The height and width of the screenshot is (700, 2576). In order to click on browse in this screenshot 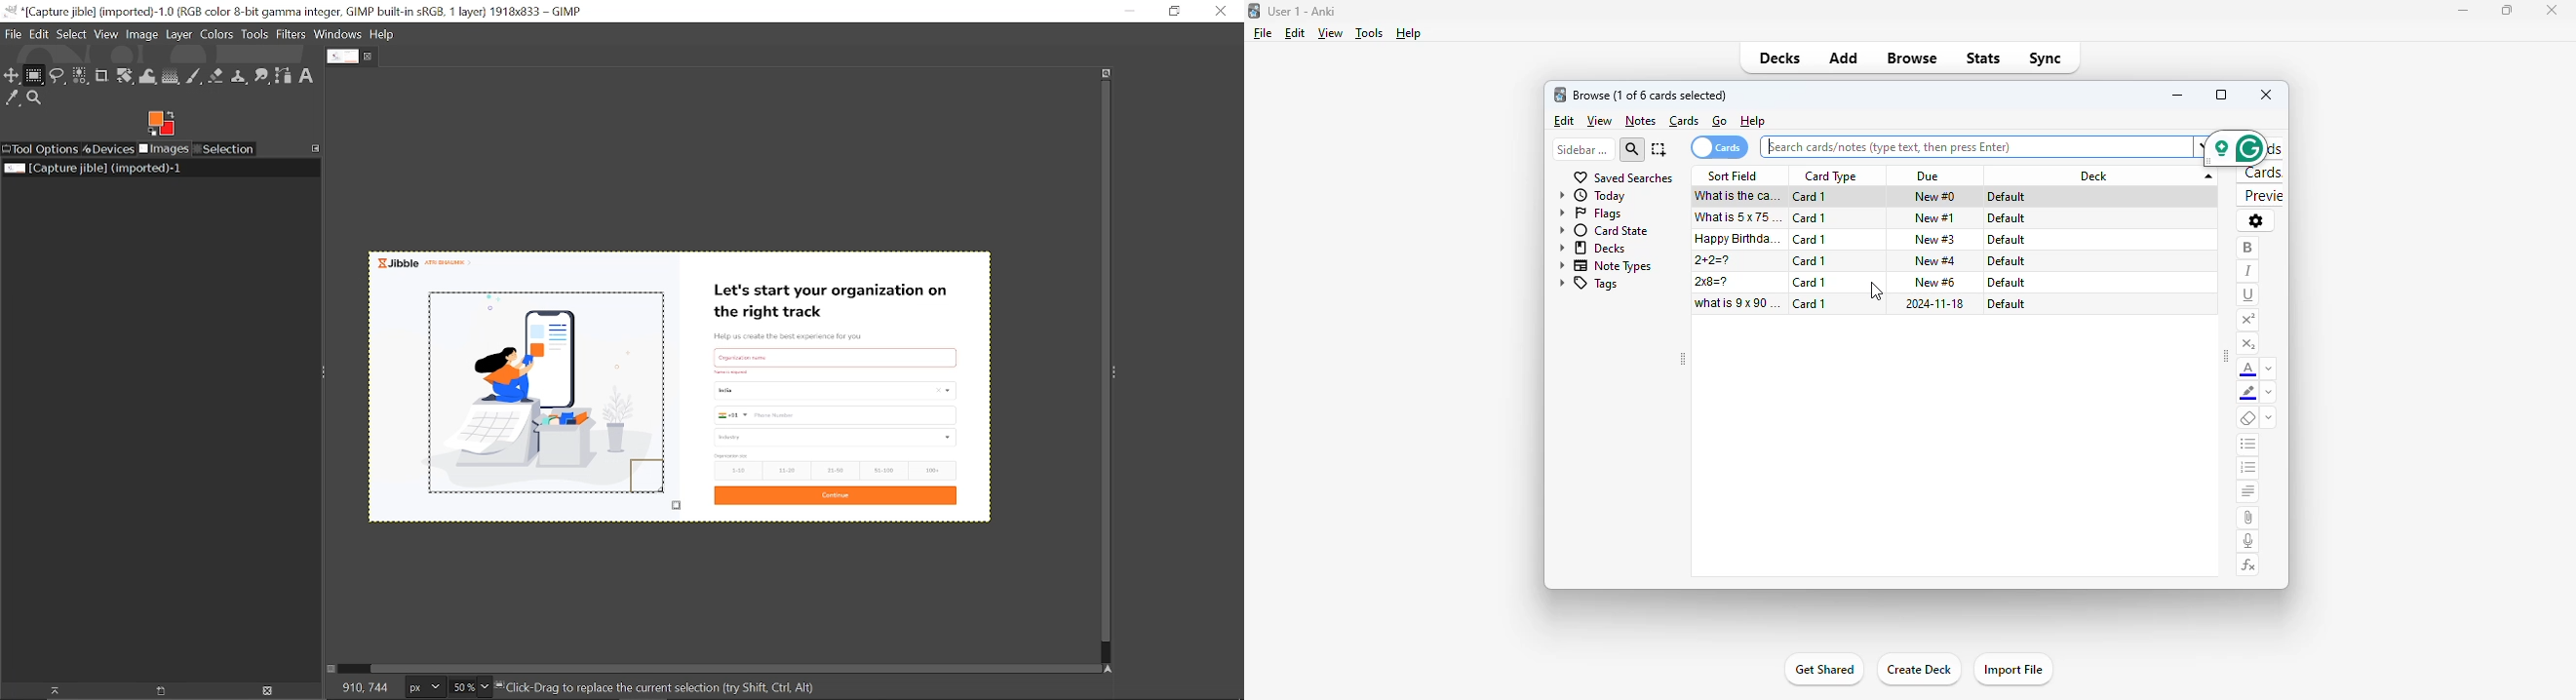, I will do `click(1913, 59)`.